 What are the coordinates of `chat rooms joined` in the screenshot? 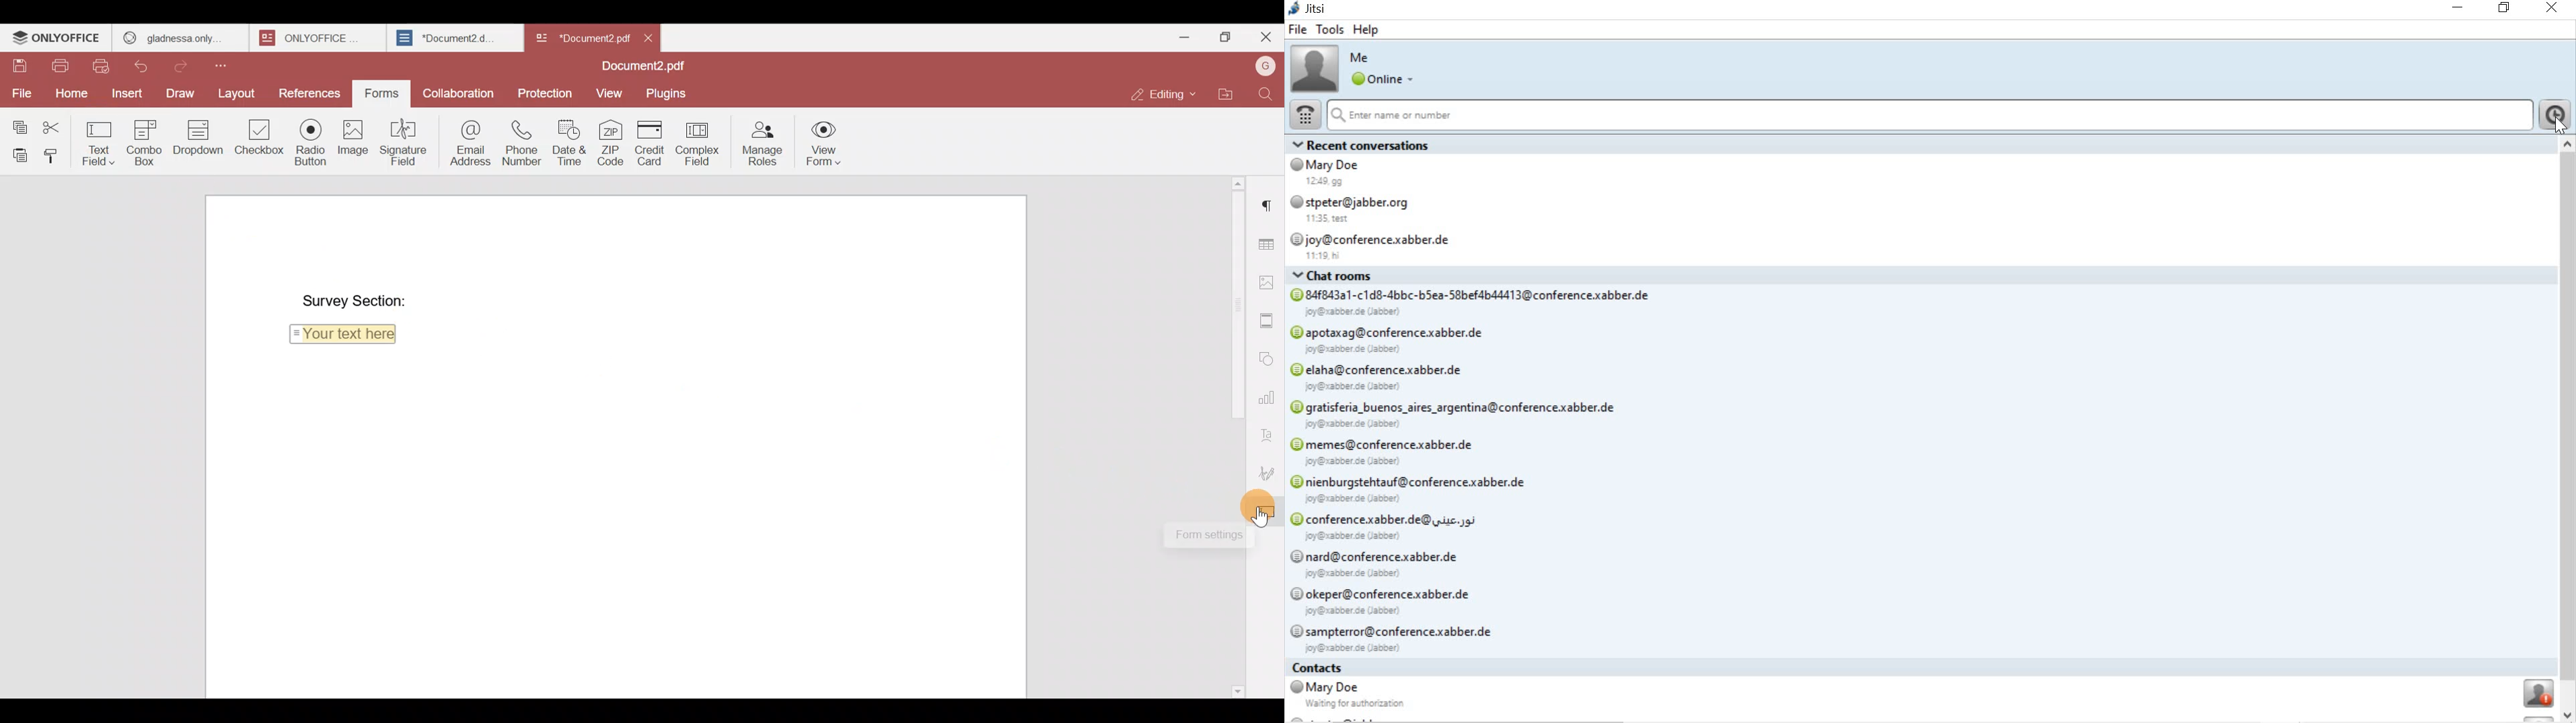 It's located at (1921, 459).